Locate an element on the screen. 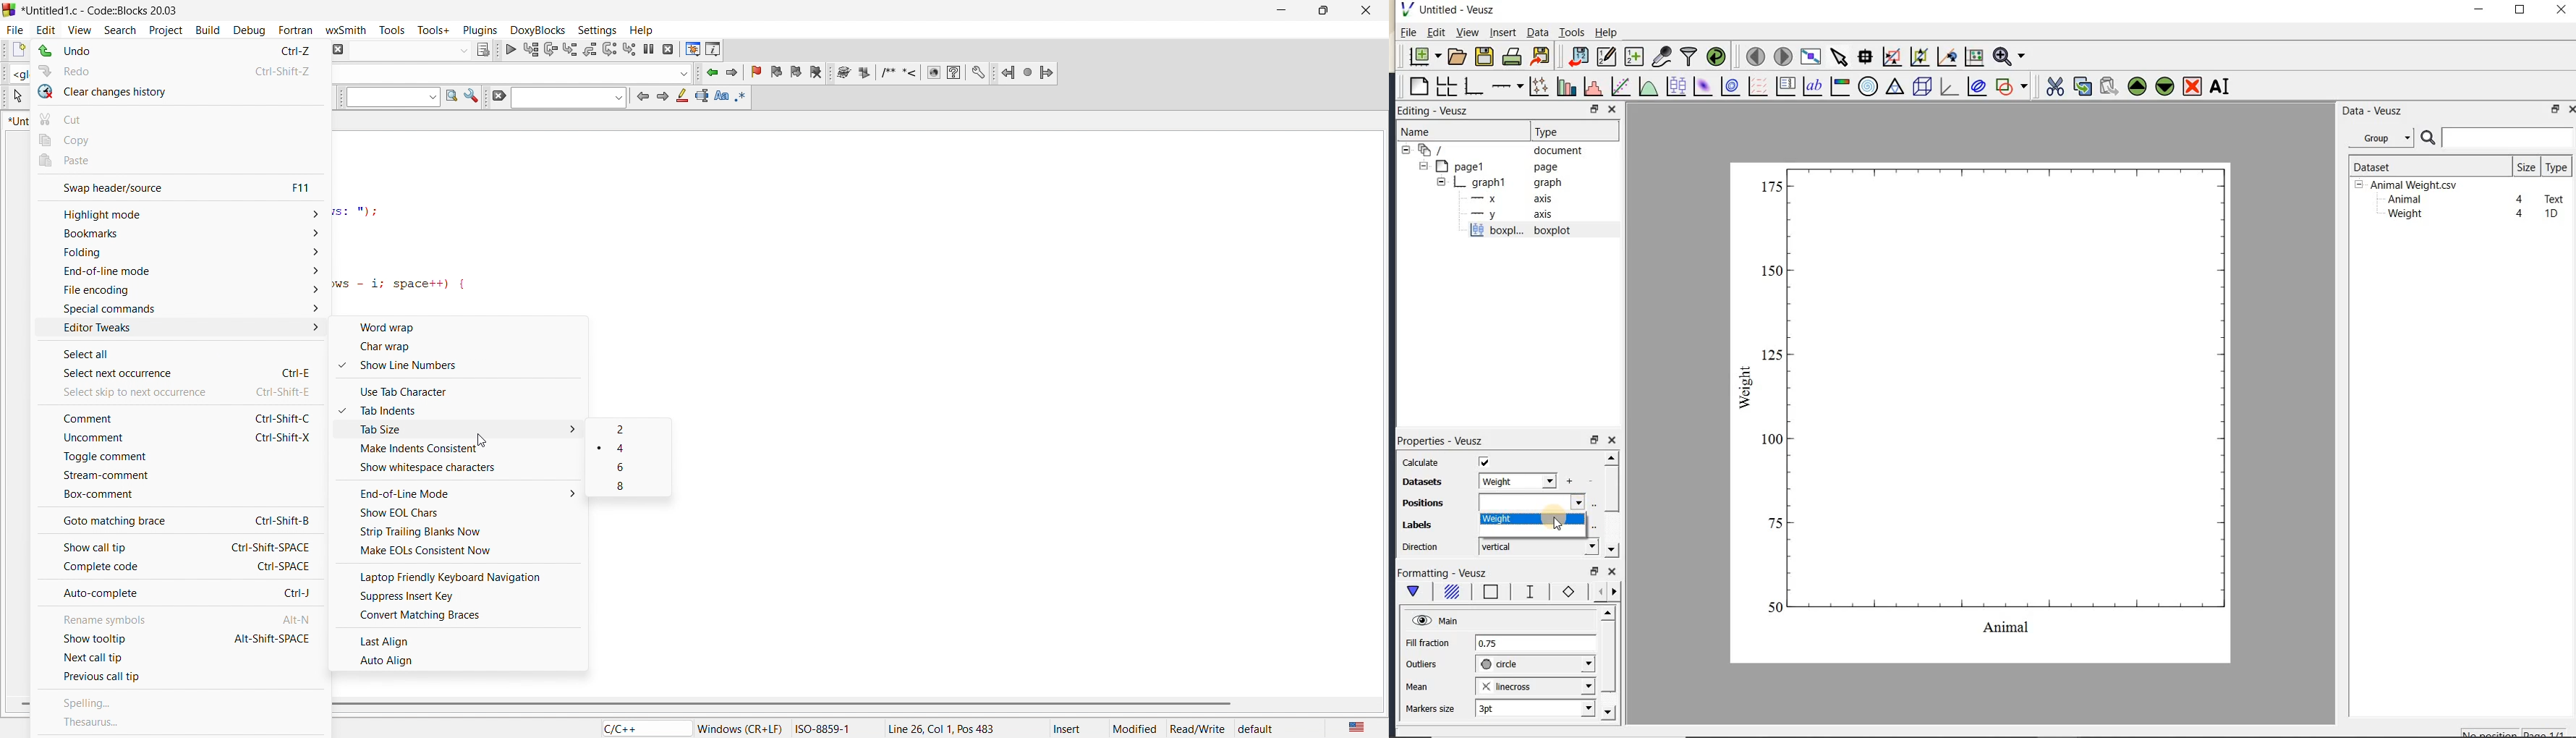  Tools is located at coordinates (1573, 31).